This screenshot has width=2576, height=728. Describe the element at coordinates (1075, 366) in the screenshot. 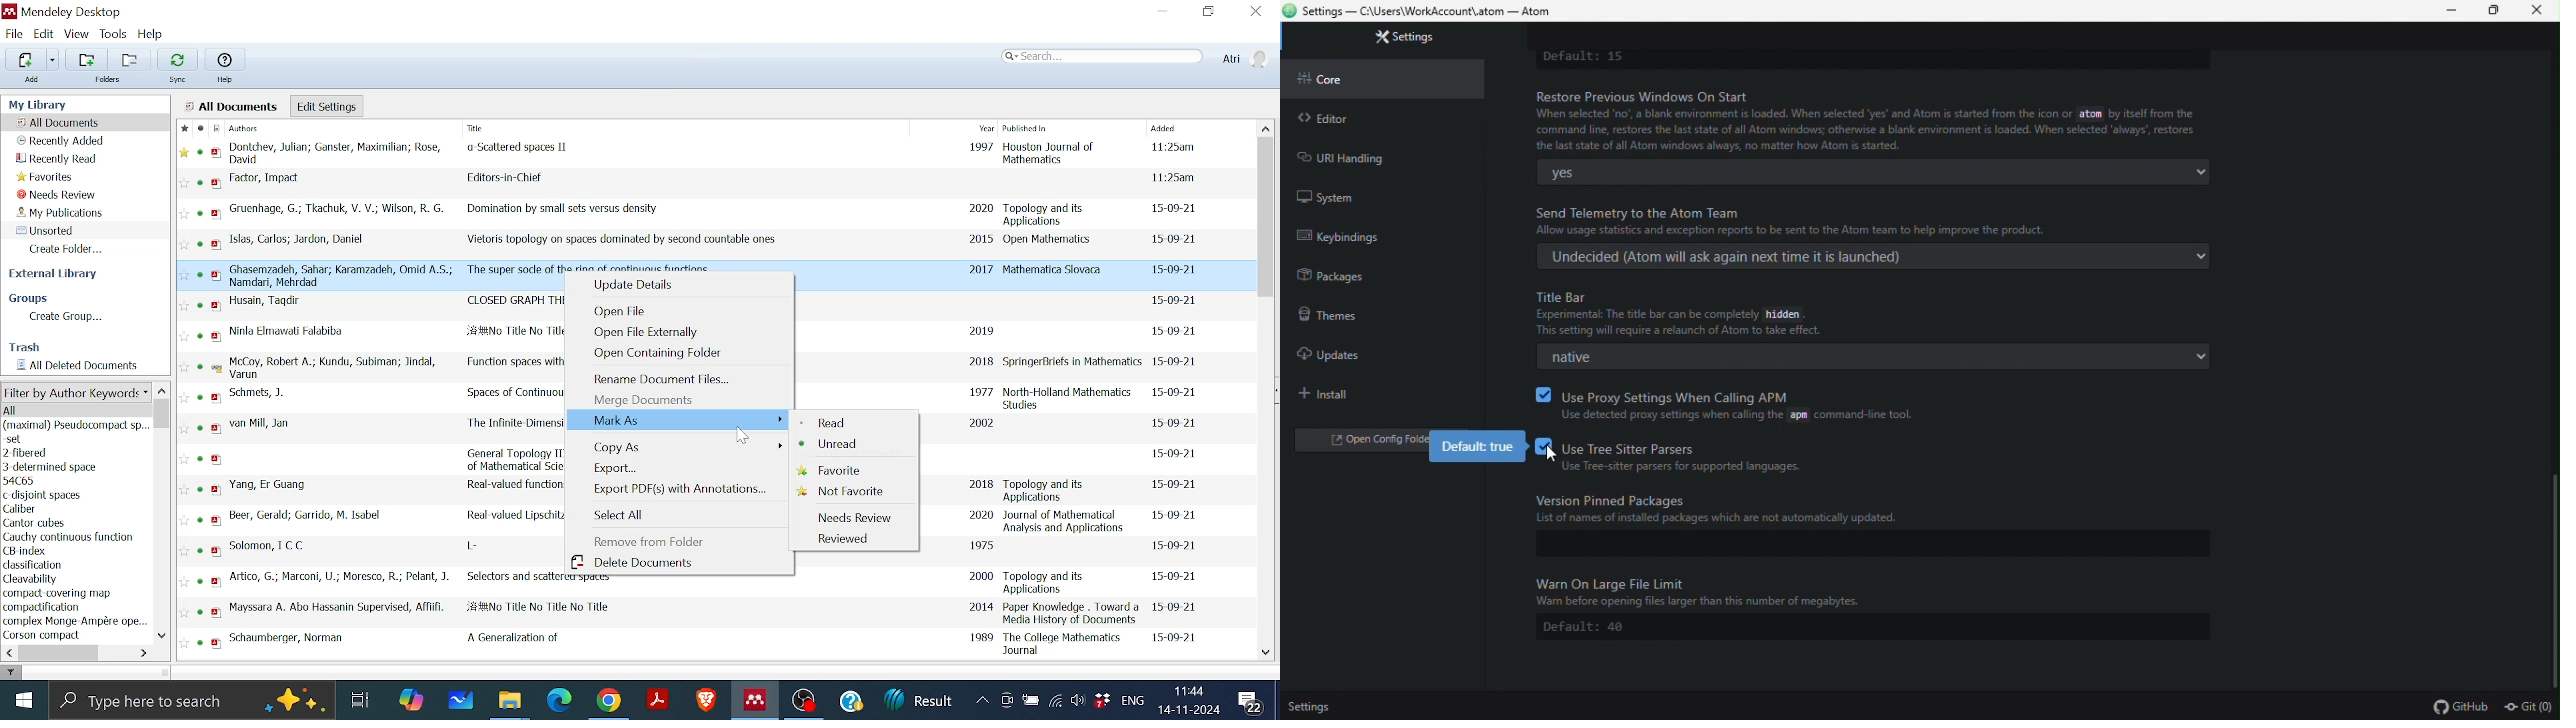

I see `document` at that location.